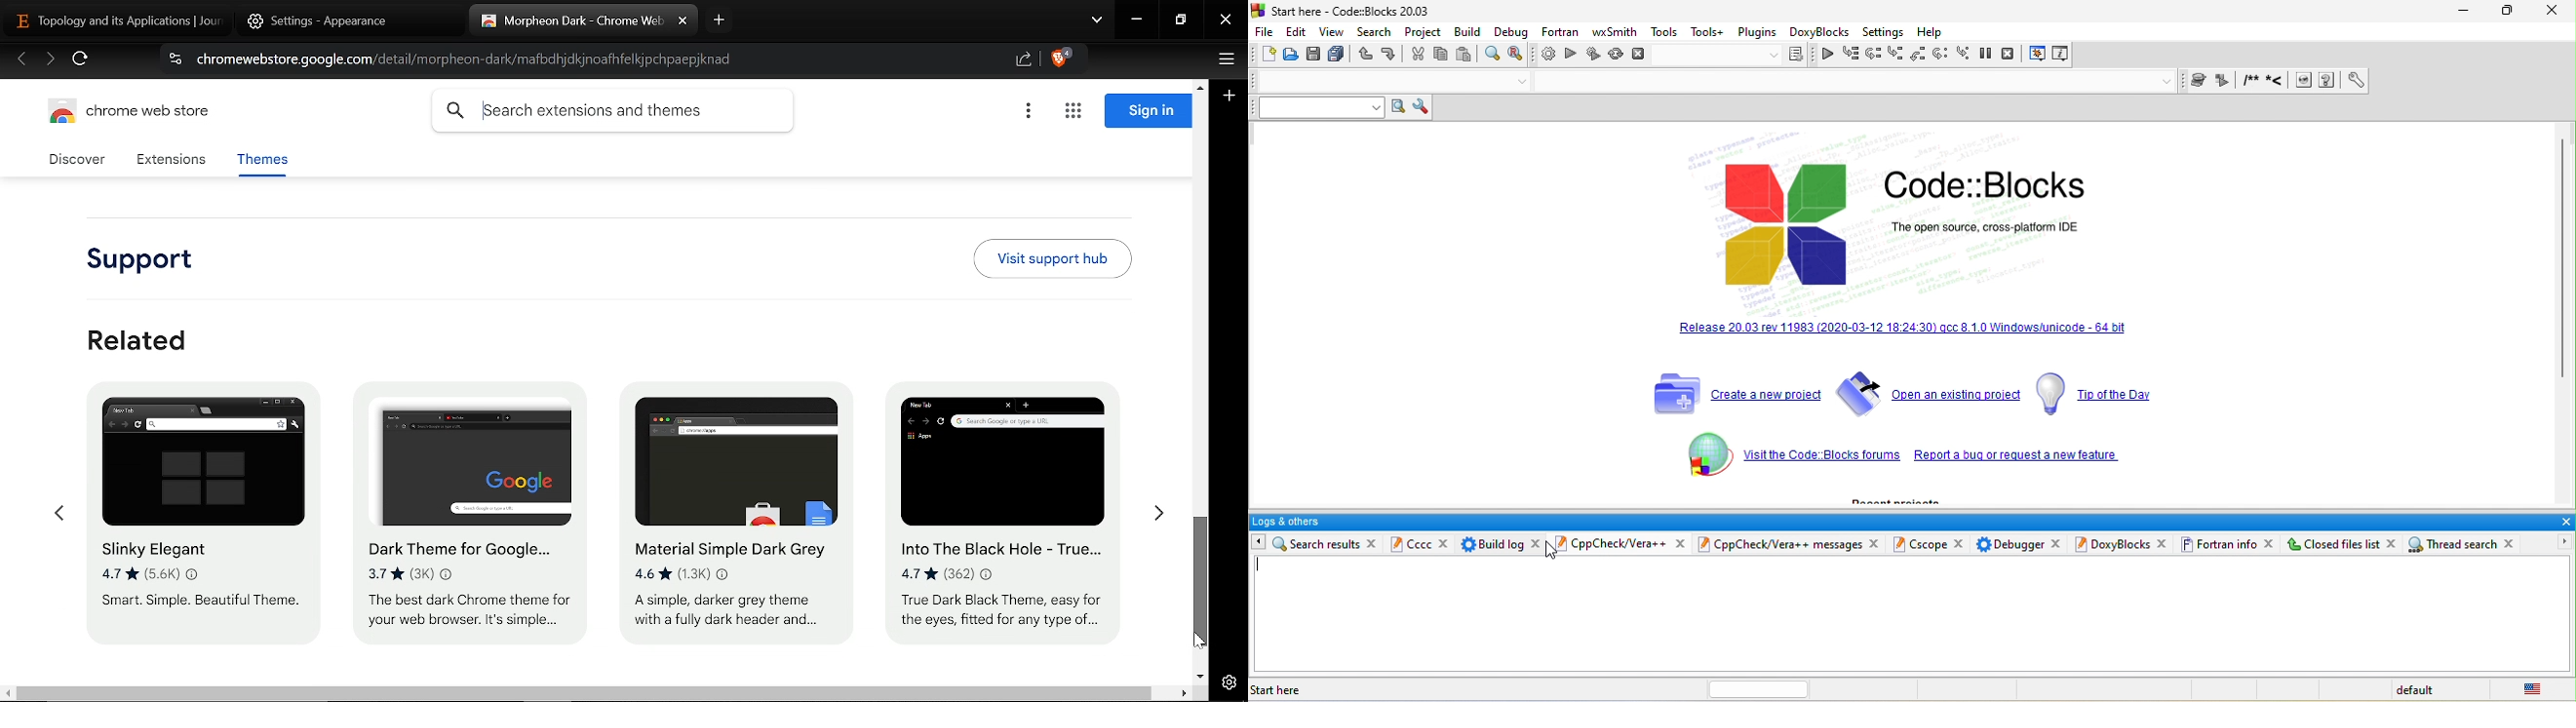 Image resolution: width=2576 pixels, height=728 pixels. Describe the element at coordinates (2271, 542) in the screenshot. I see `close` at that location.